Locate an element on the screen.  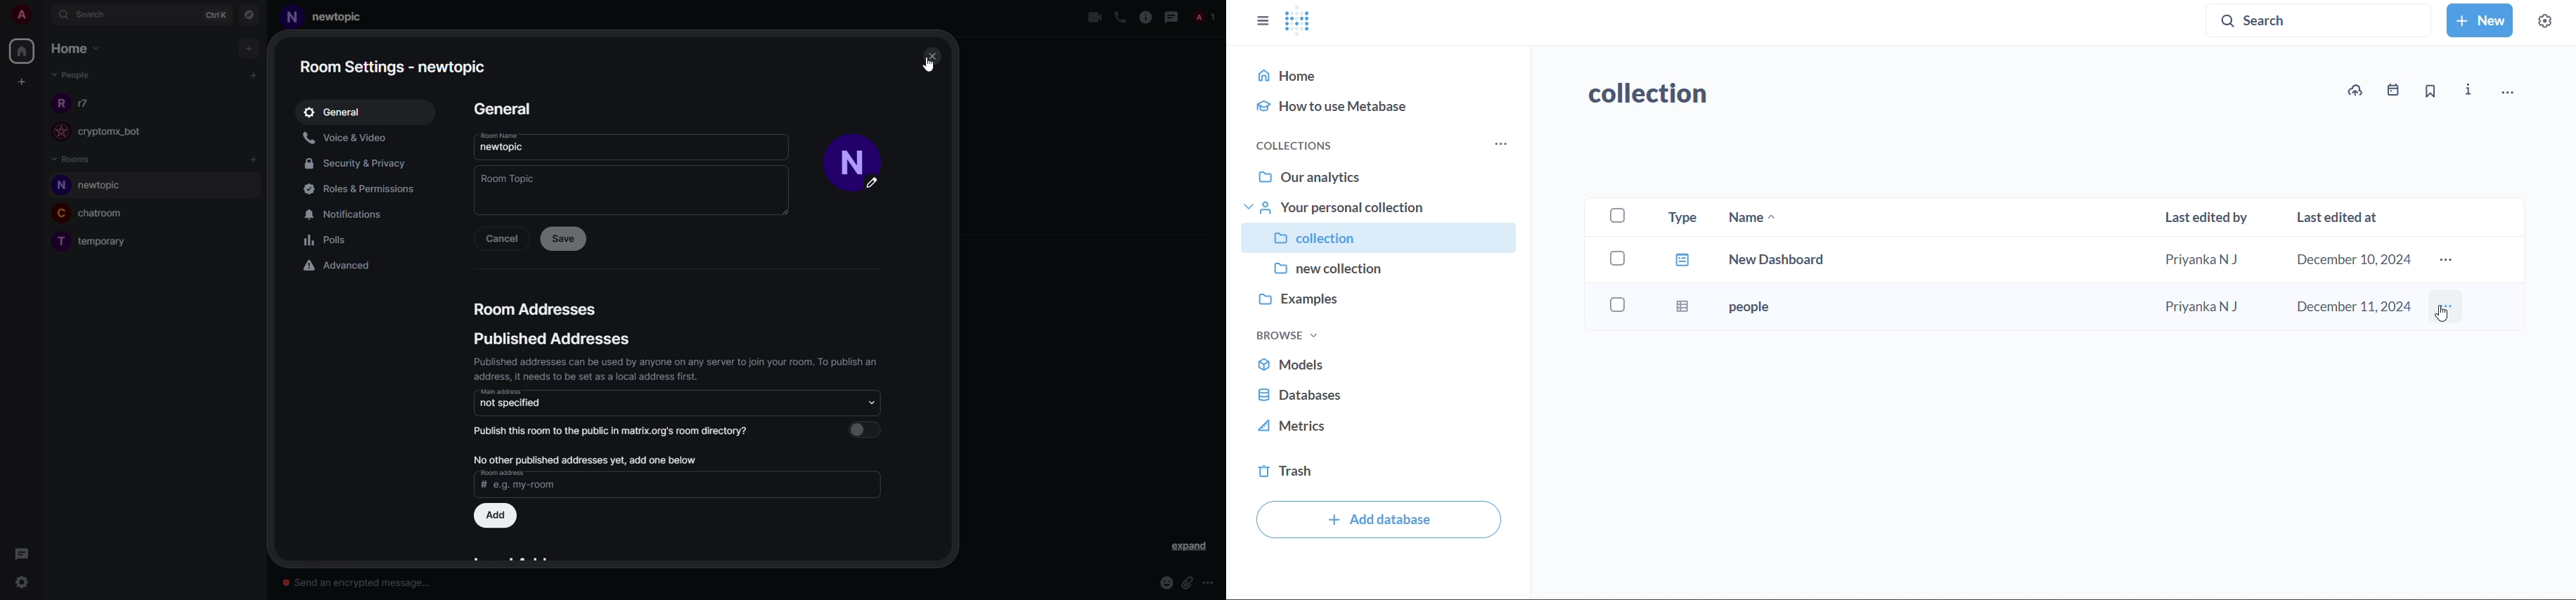
voice video is located at coordinates (348, 137).